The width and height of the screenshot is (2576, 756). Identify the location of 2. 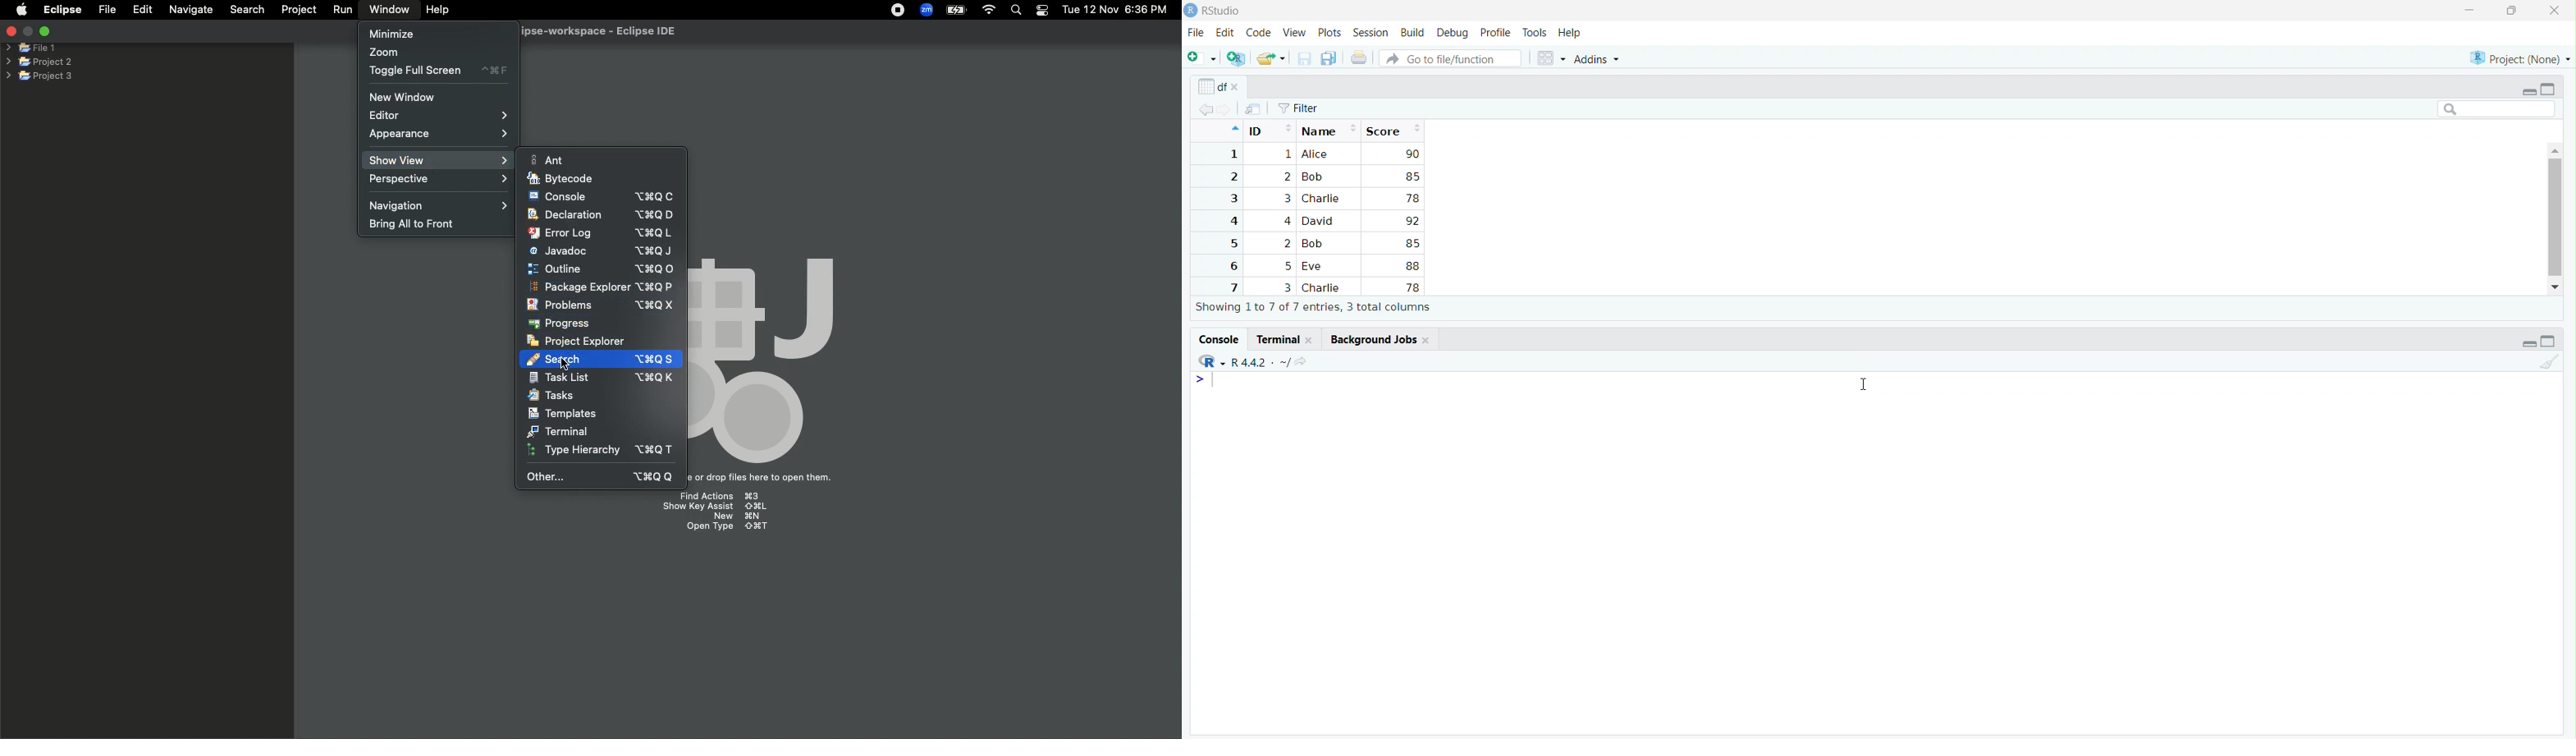
(1232, 177).